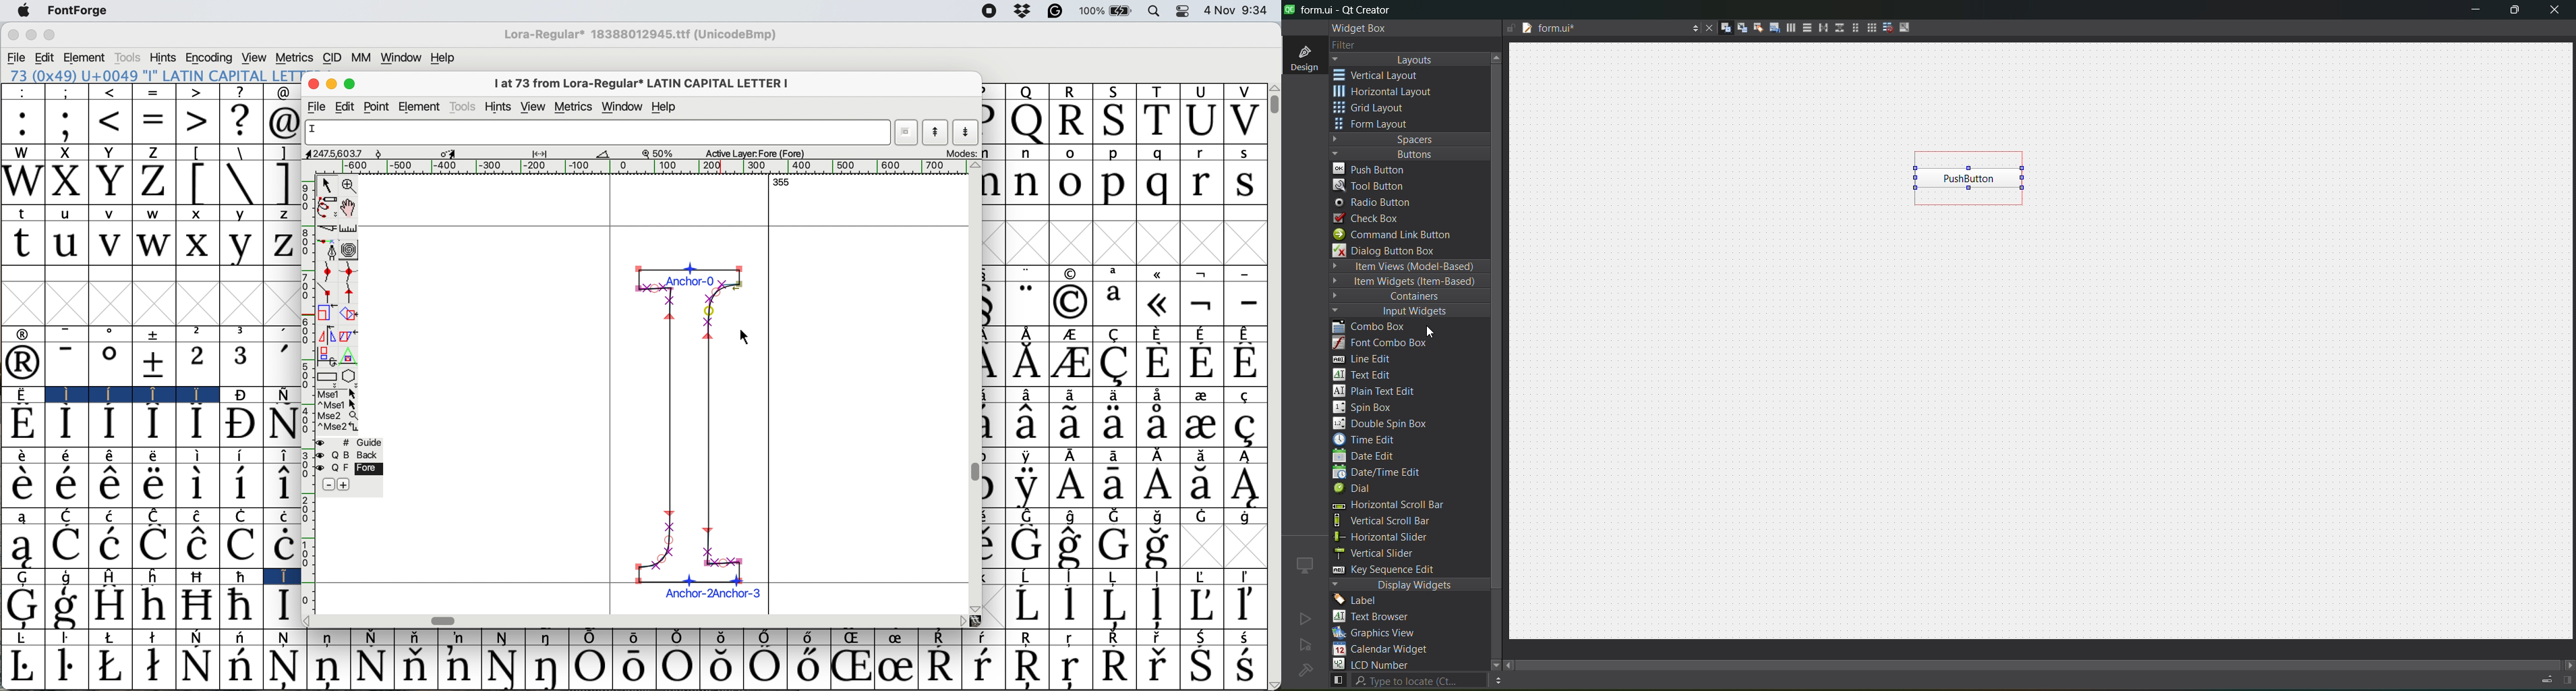 Image resolution: width=2576 pixels, height=700 pixels. What do you see at coordinates (164, 58) in the screenshot?
I see `hints` at bounding box center [164, 58].